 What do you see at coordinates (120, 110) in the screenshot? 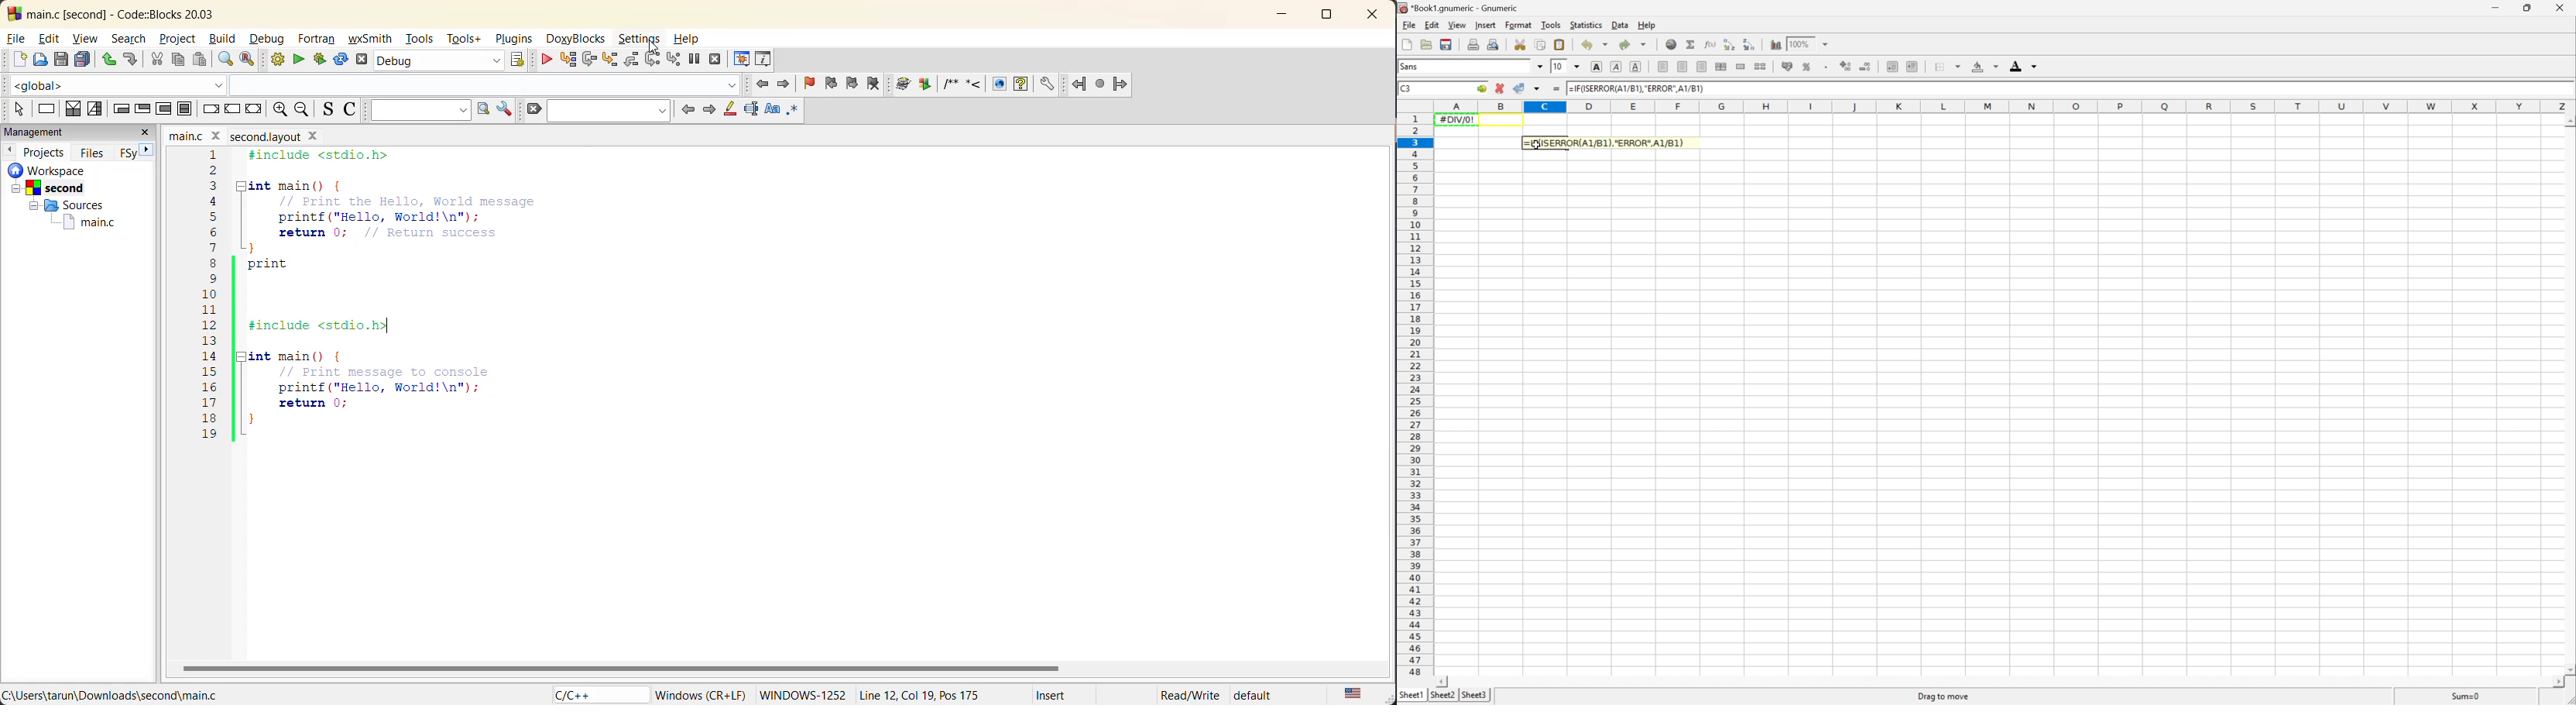
I see `entry condition loop` at bounding box center [120, 110].